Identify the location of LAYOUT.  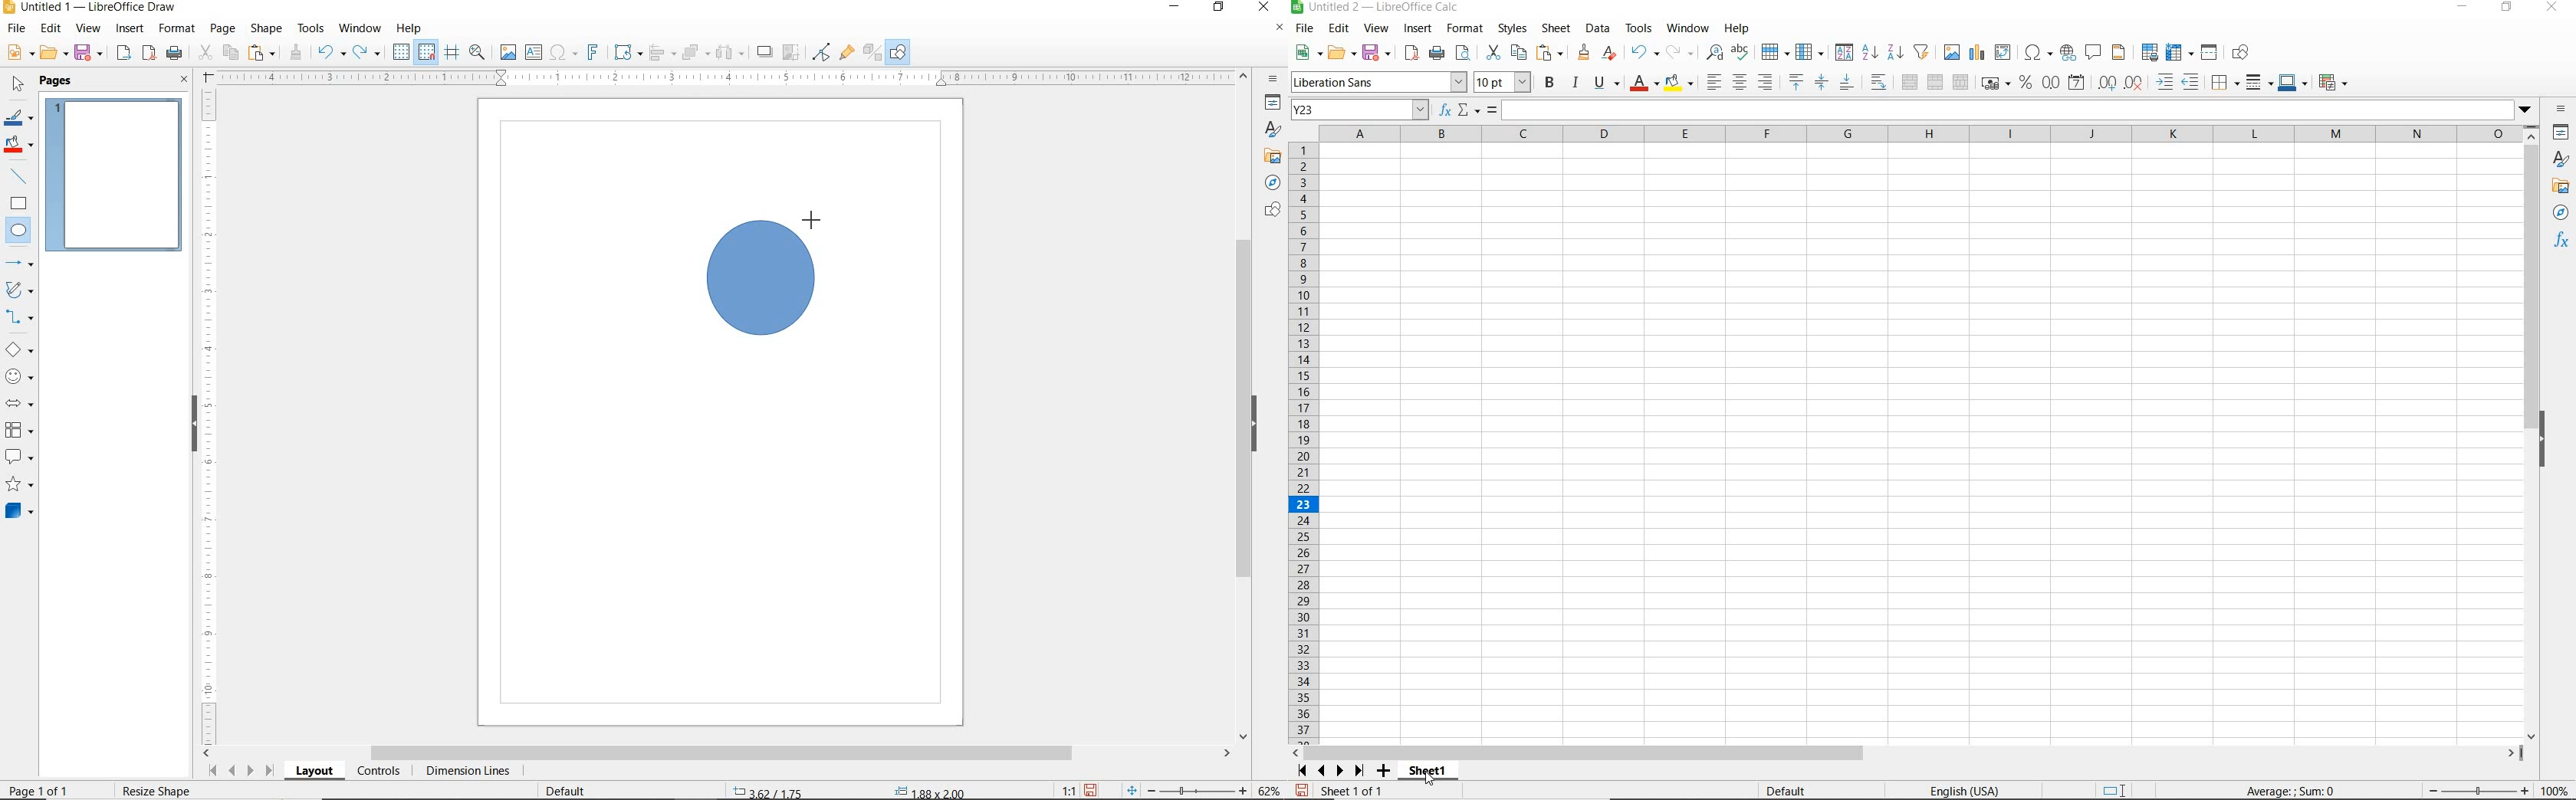
(314, 773).